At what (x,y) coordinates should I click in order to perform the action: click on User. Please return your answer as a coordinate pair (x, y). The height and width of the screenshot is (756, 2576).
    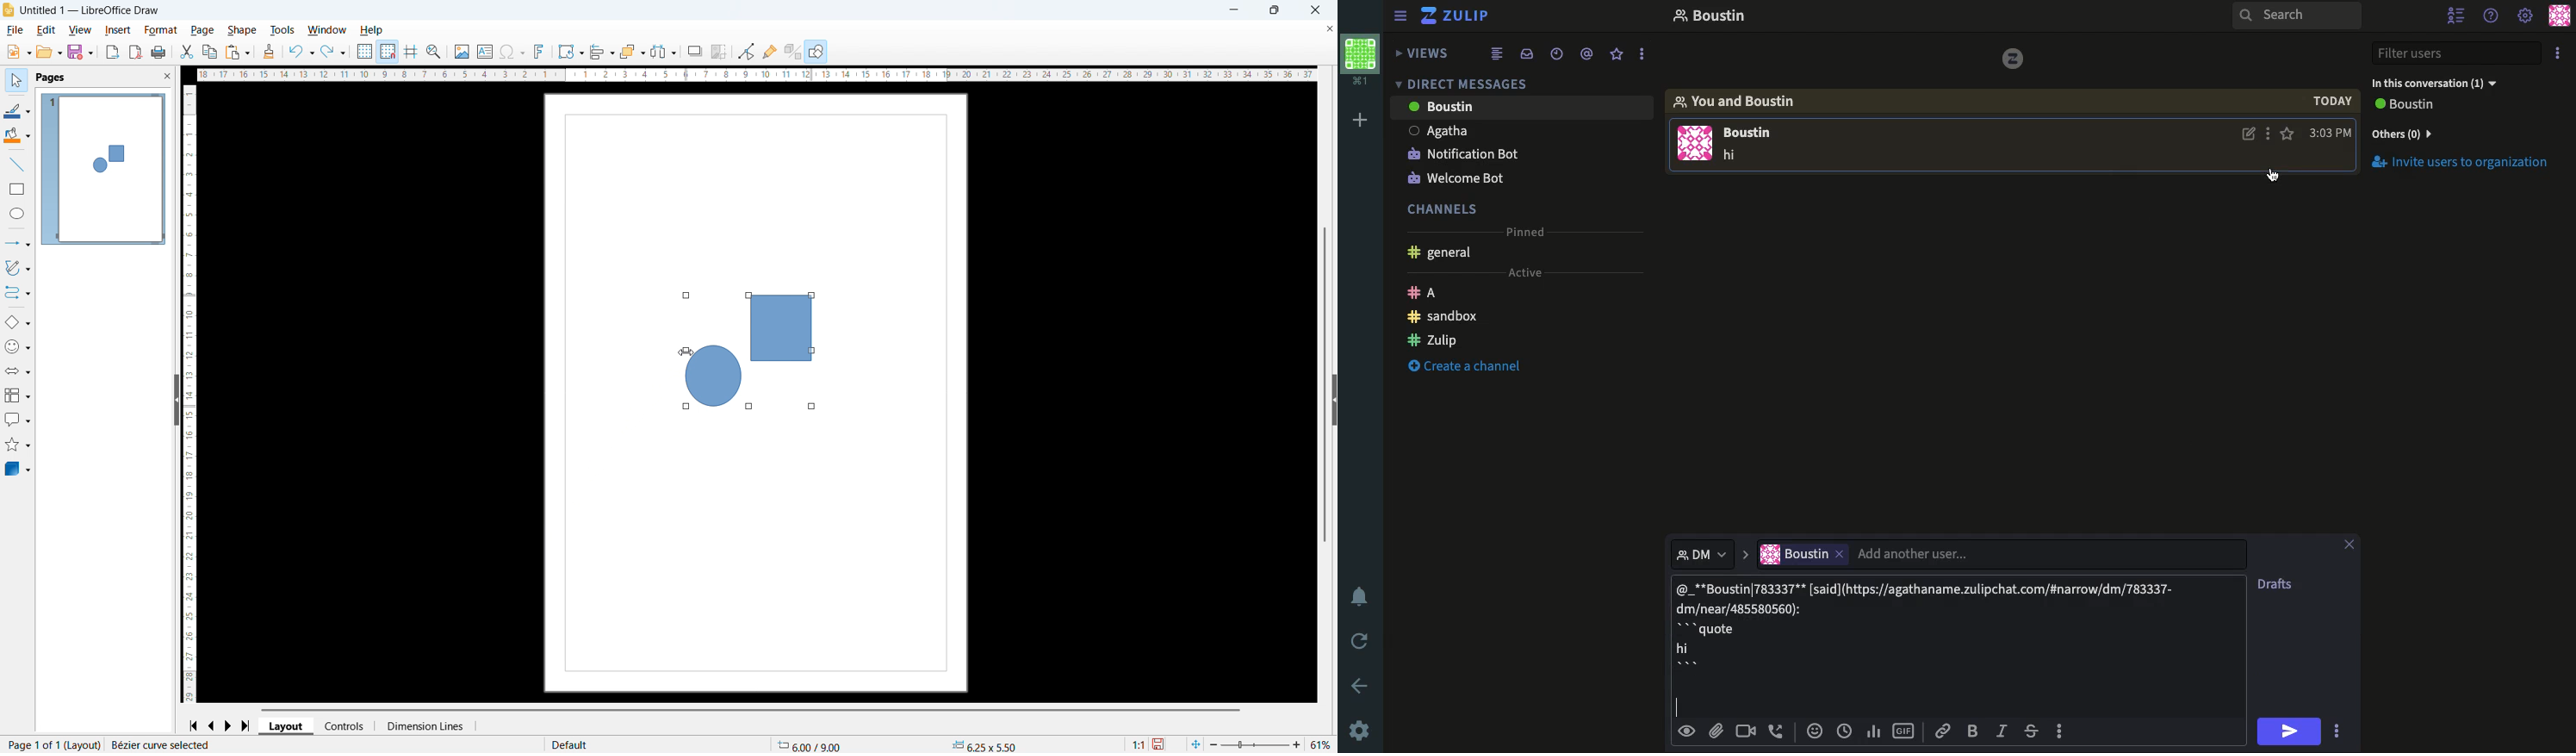
    Looking at the image, I should click on (1519, 128).